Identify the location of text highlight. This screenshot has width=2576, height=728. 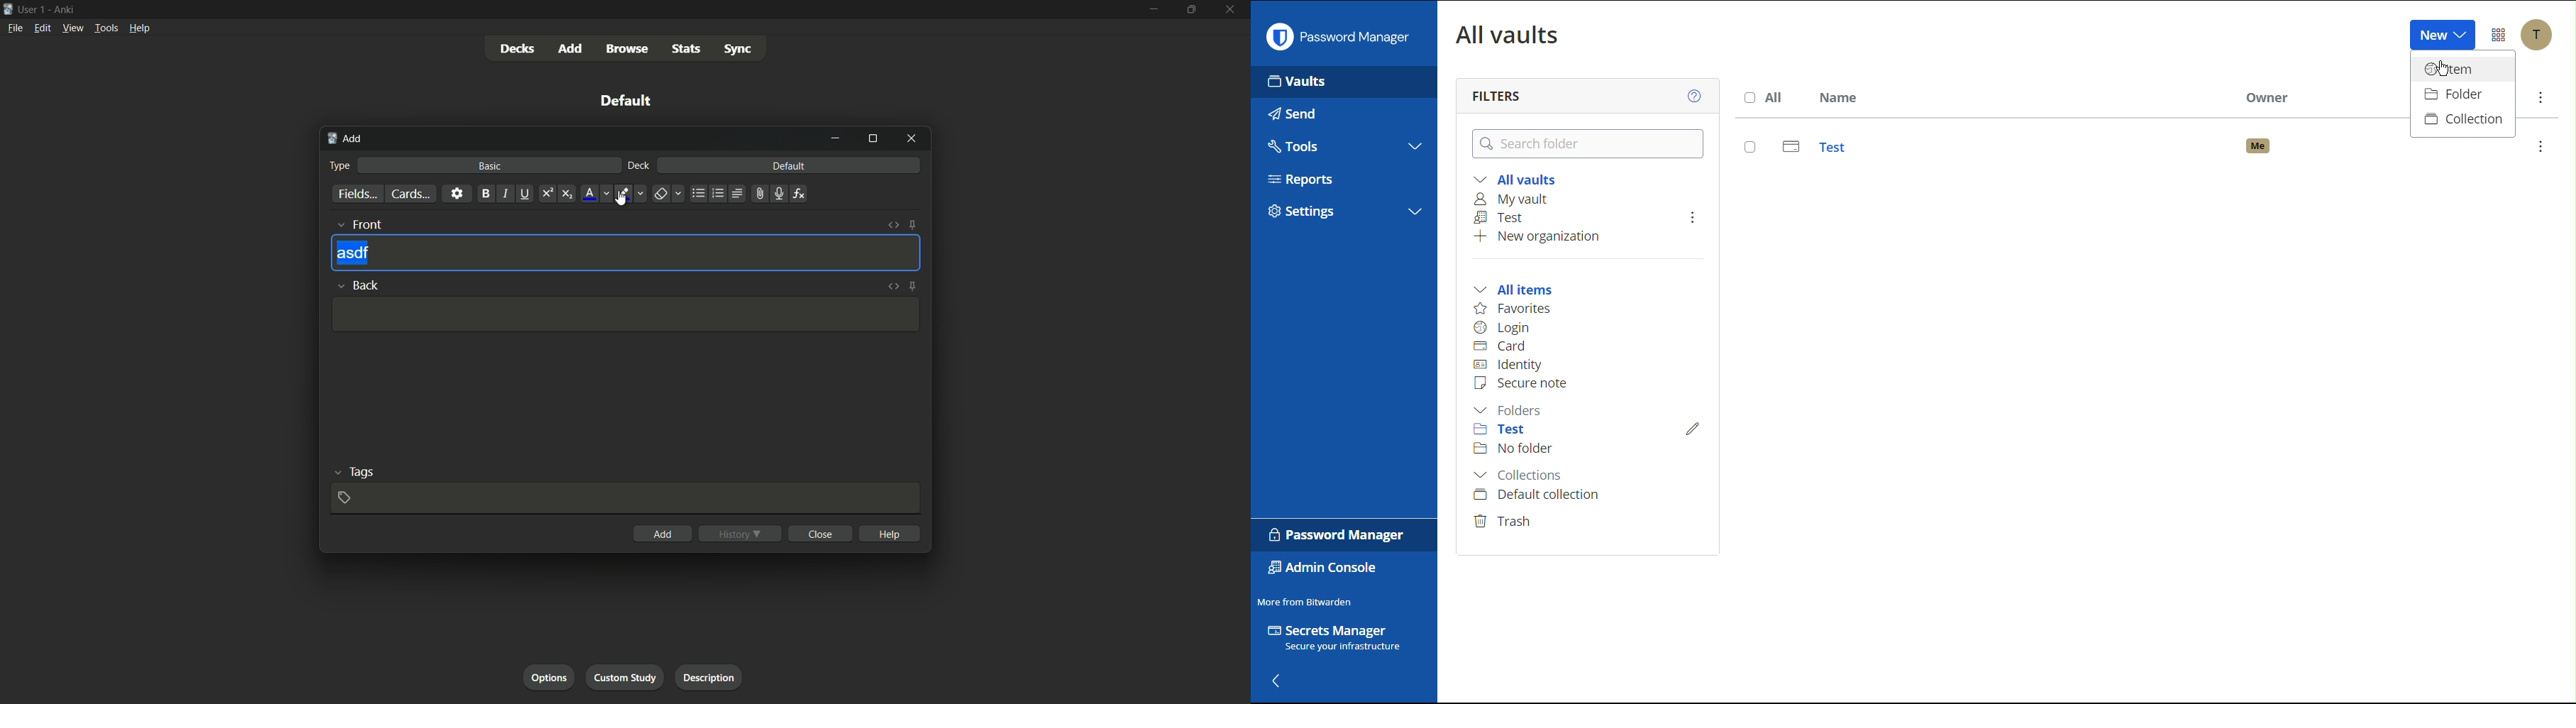
(629, 194).